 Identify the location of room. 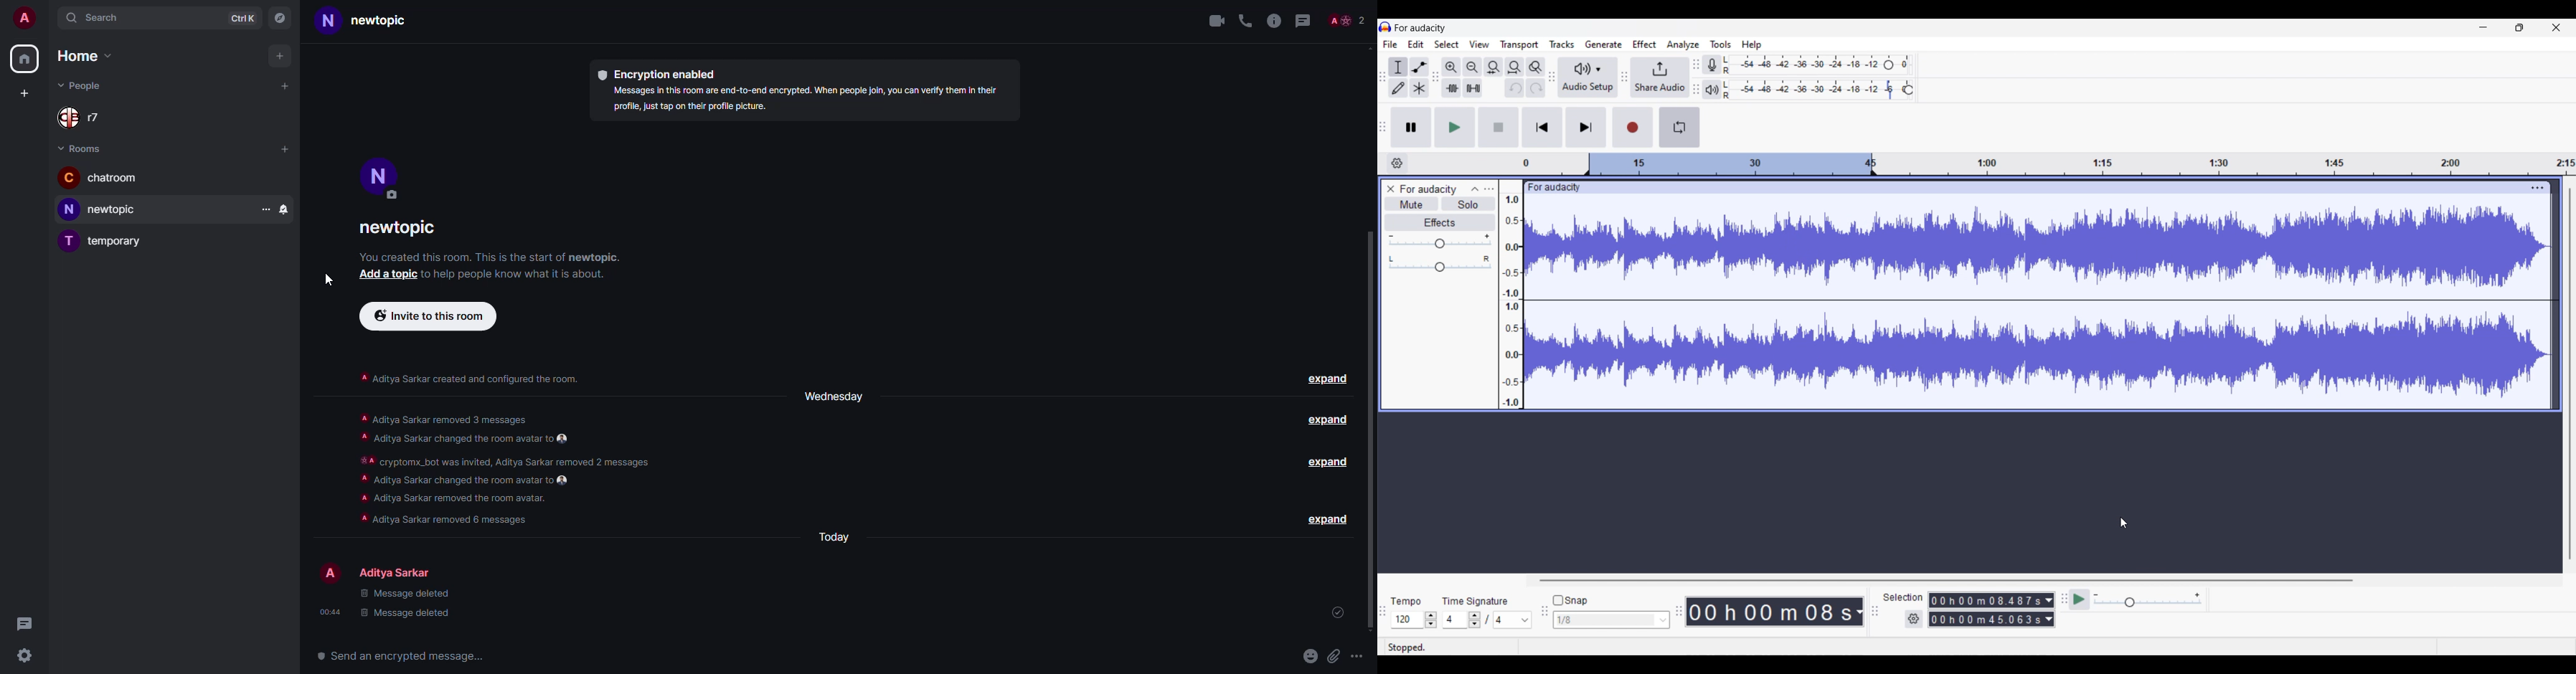
(401, 229).